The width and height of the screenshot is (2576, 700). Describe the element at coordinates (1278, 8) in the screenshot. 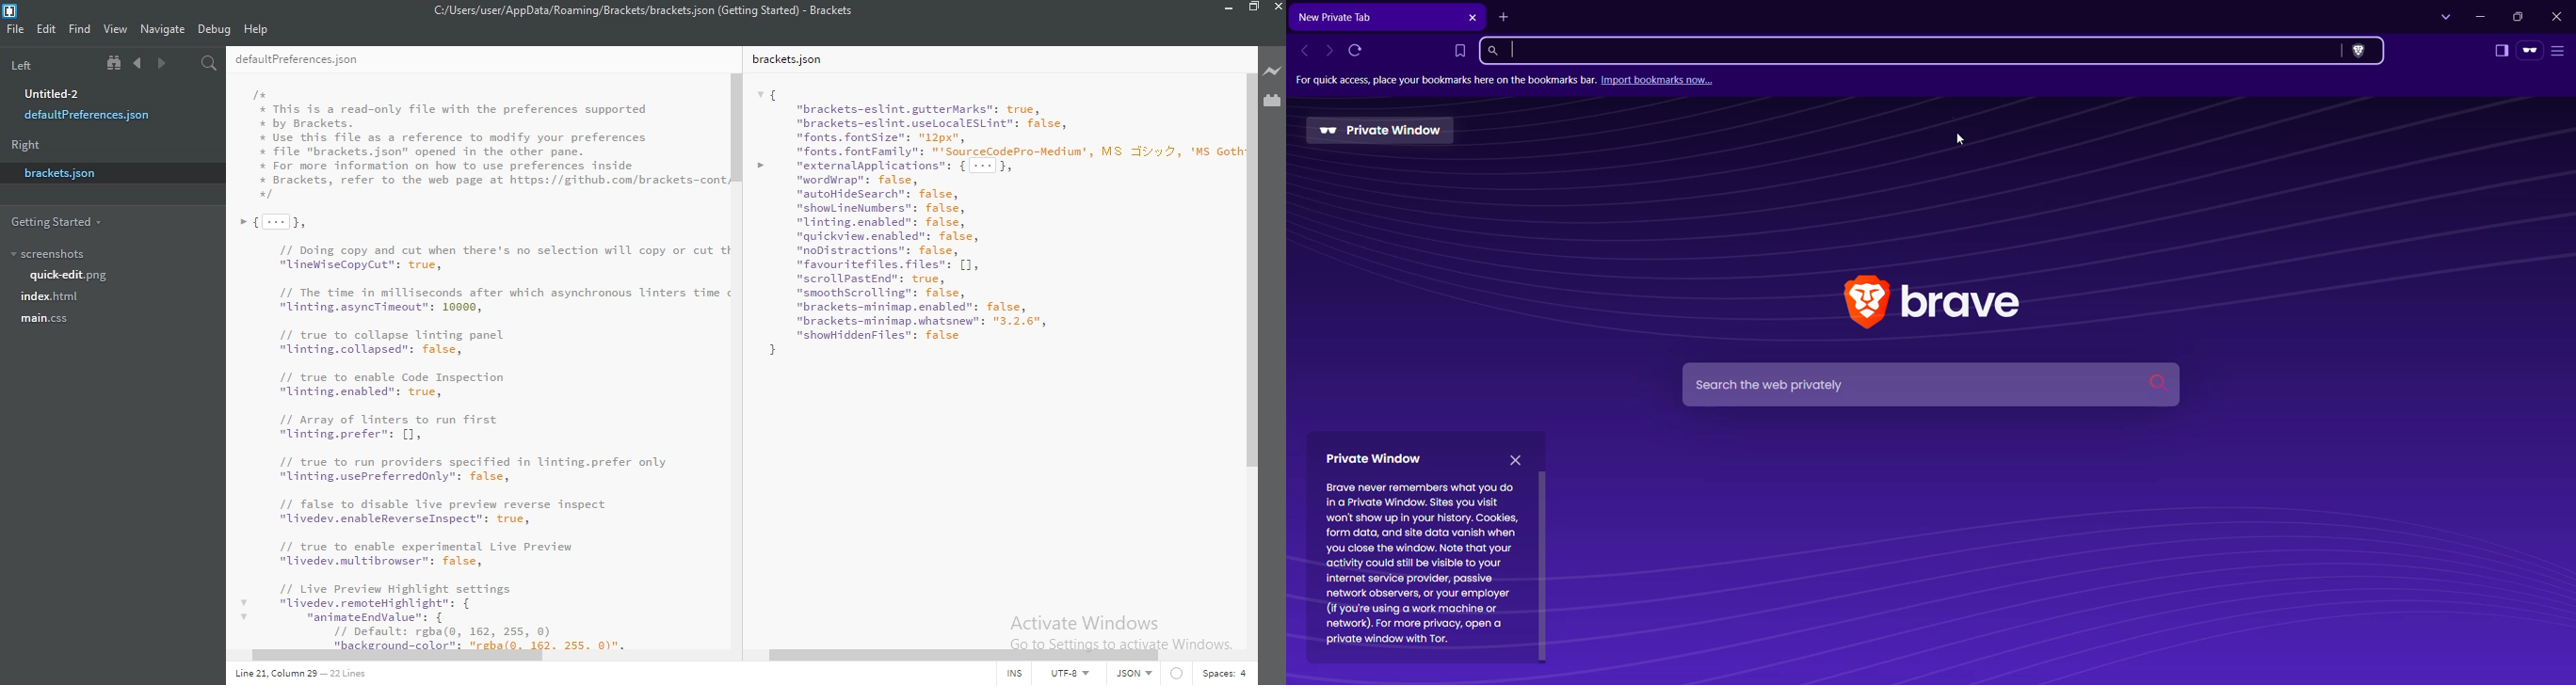

I see `close` at that location.